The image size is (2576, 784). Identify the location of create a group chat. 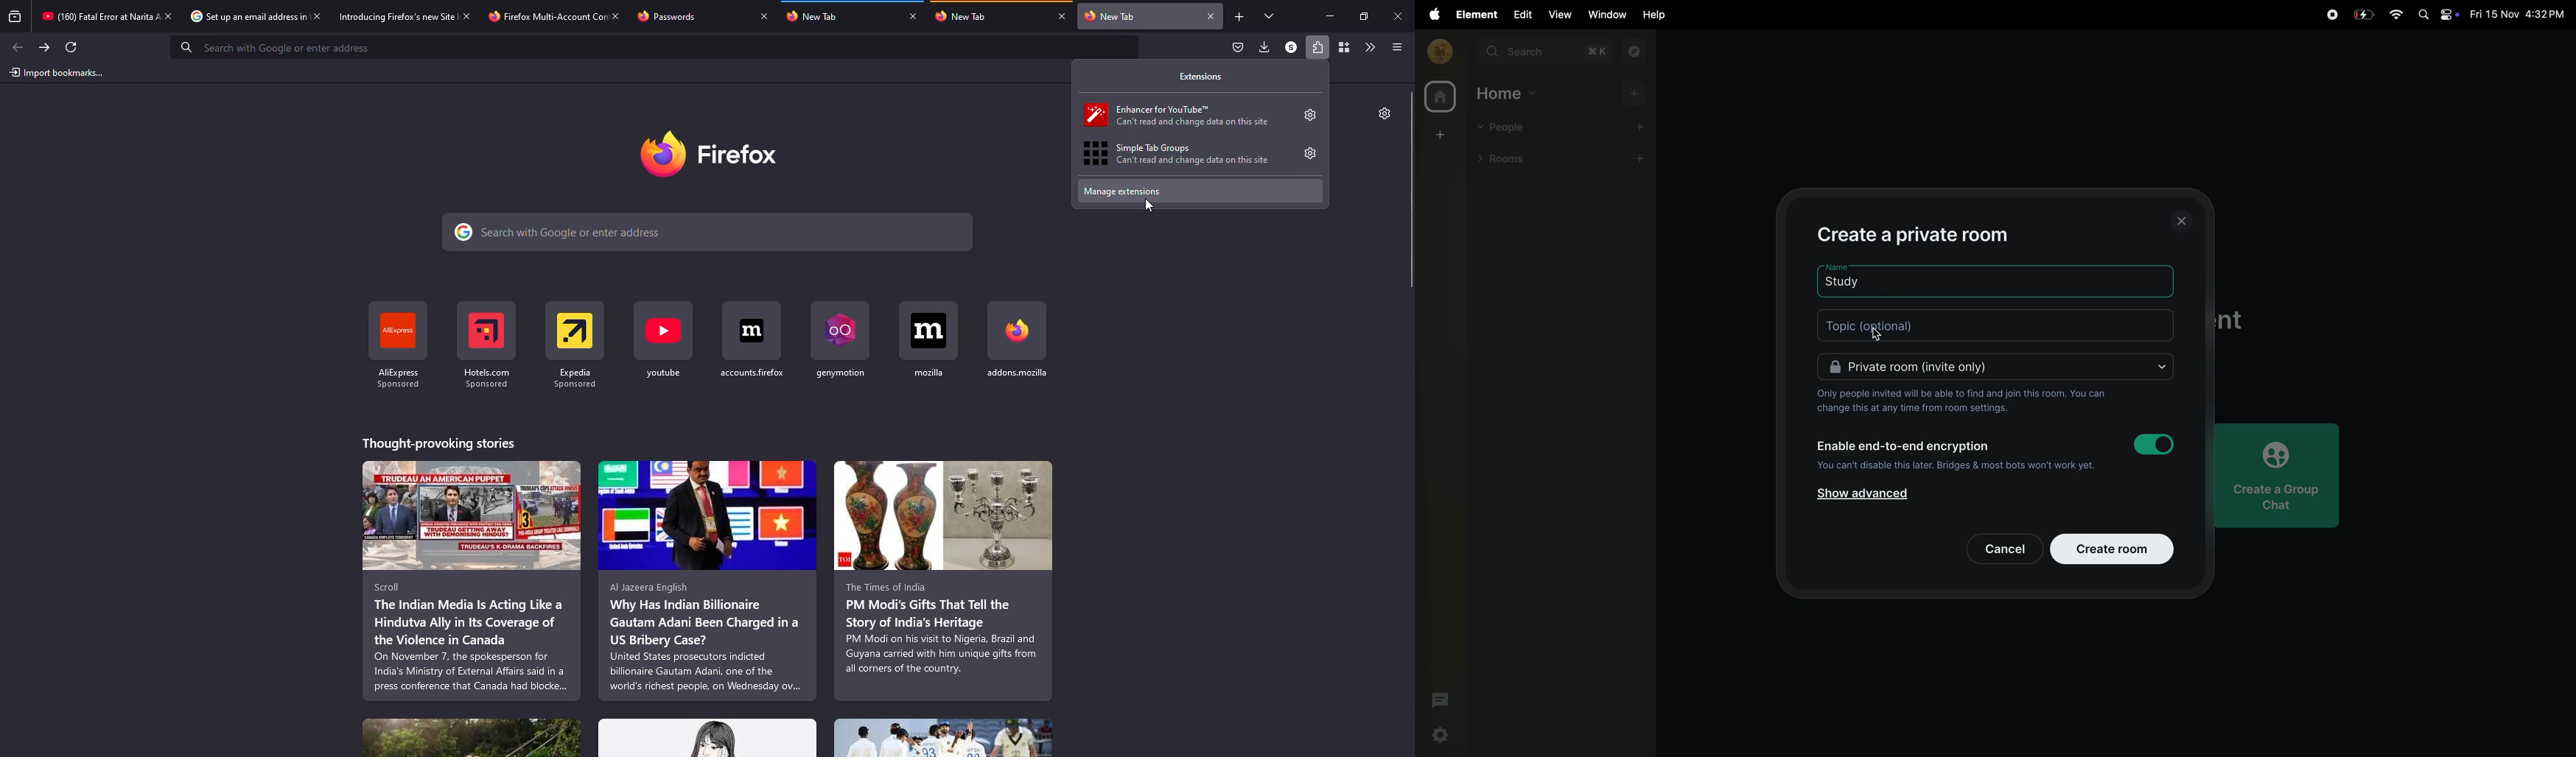
(2284, 472).